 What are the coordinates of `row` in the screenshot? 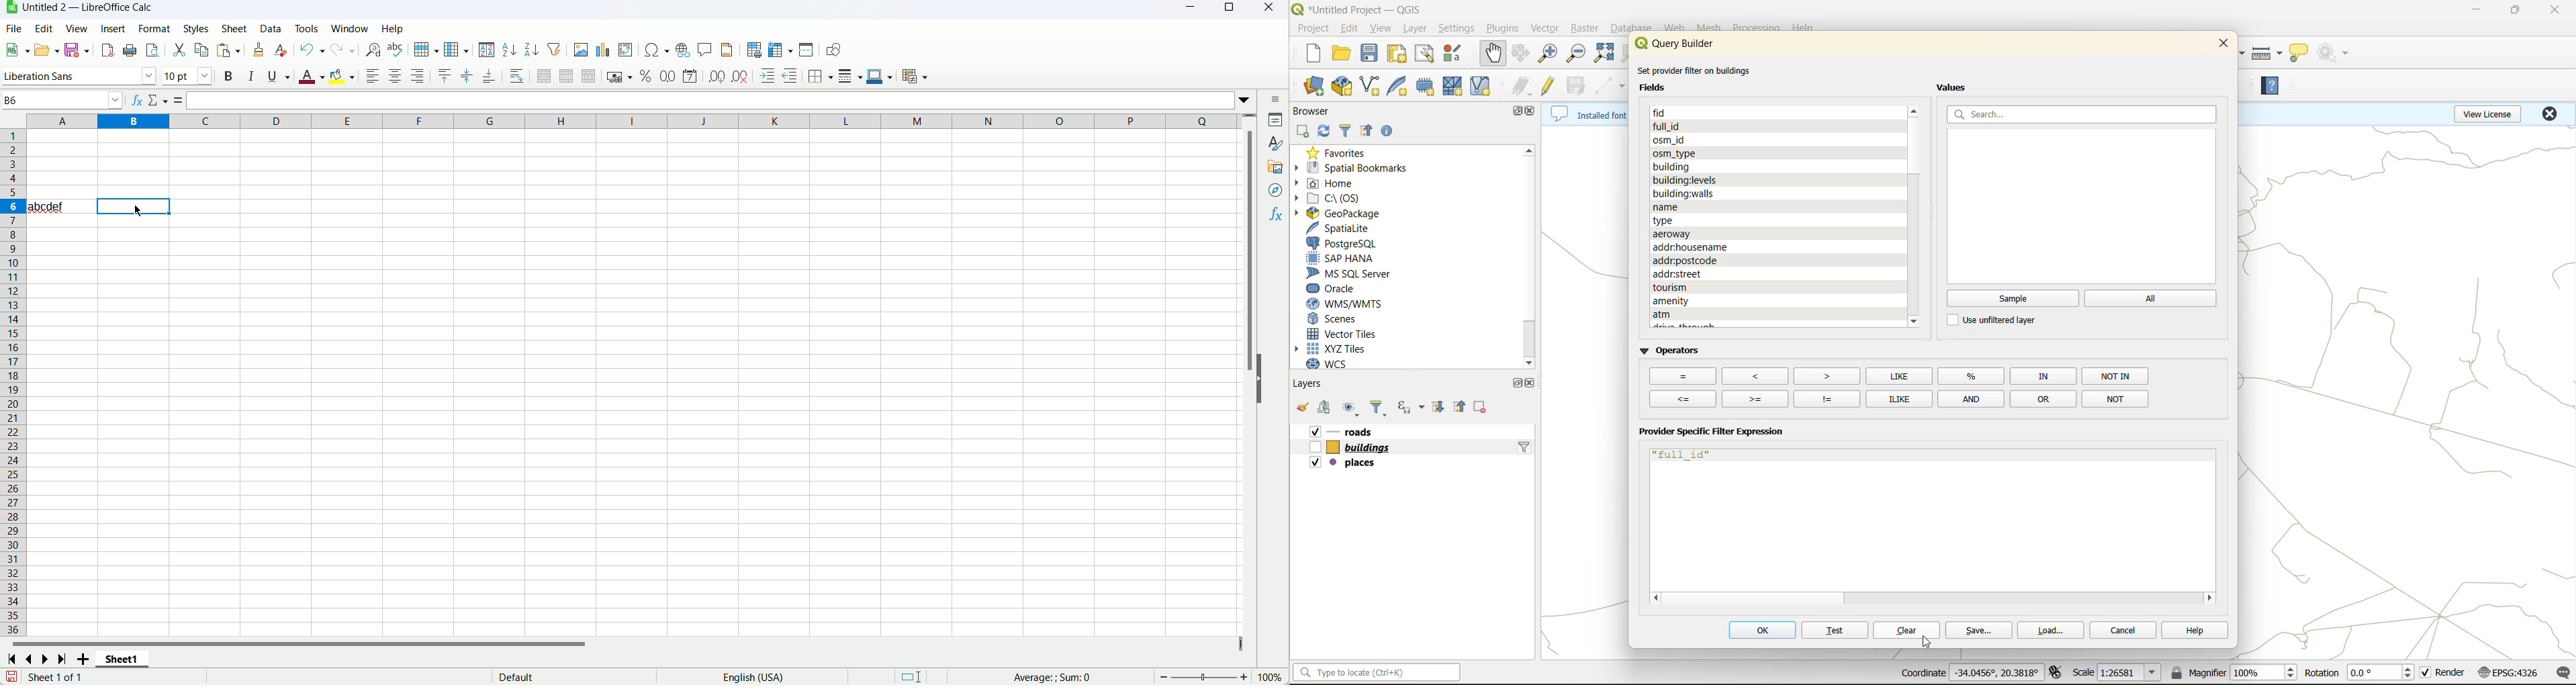 It's located at (424, 49).